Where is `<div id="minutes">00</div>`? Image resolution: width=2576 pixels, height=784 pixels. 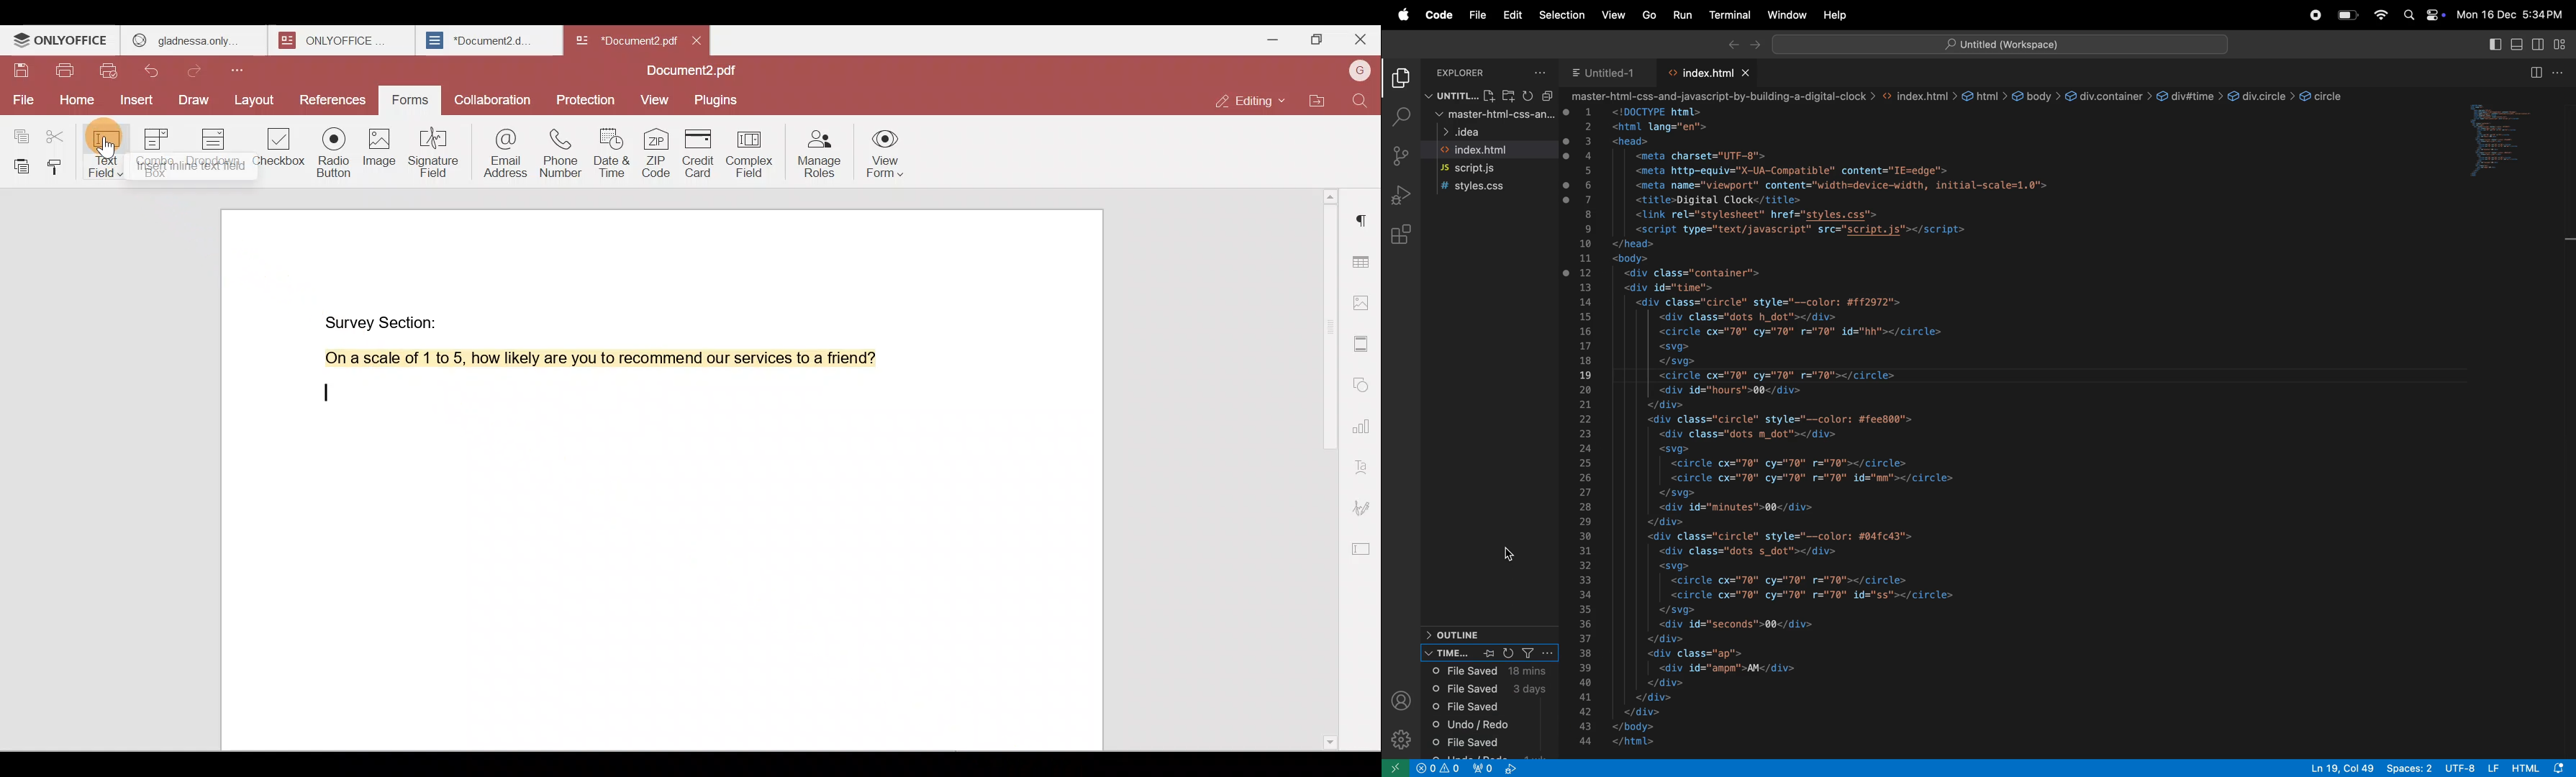 <div id="minutes">00</div> is located at coordinates (1747, 508).